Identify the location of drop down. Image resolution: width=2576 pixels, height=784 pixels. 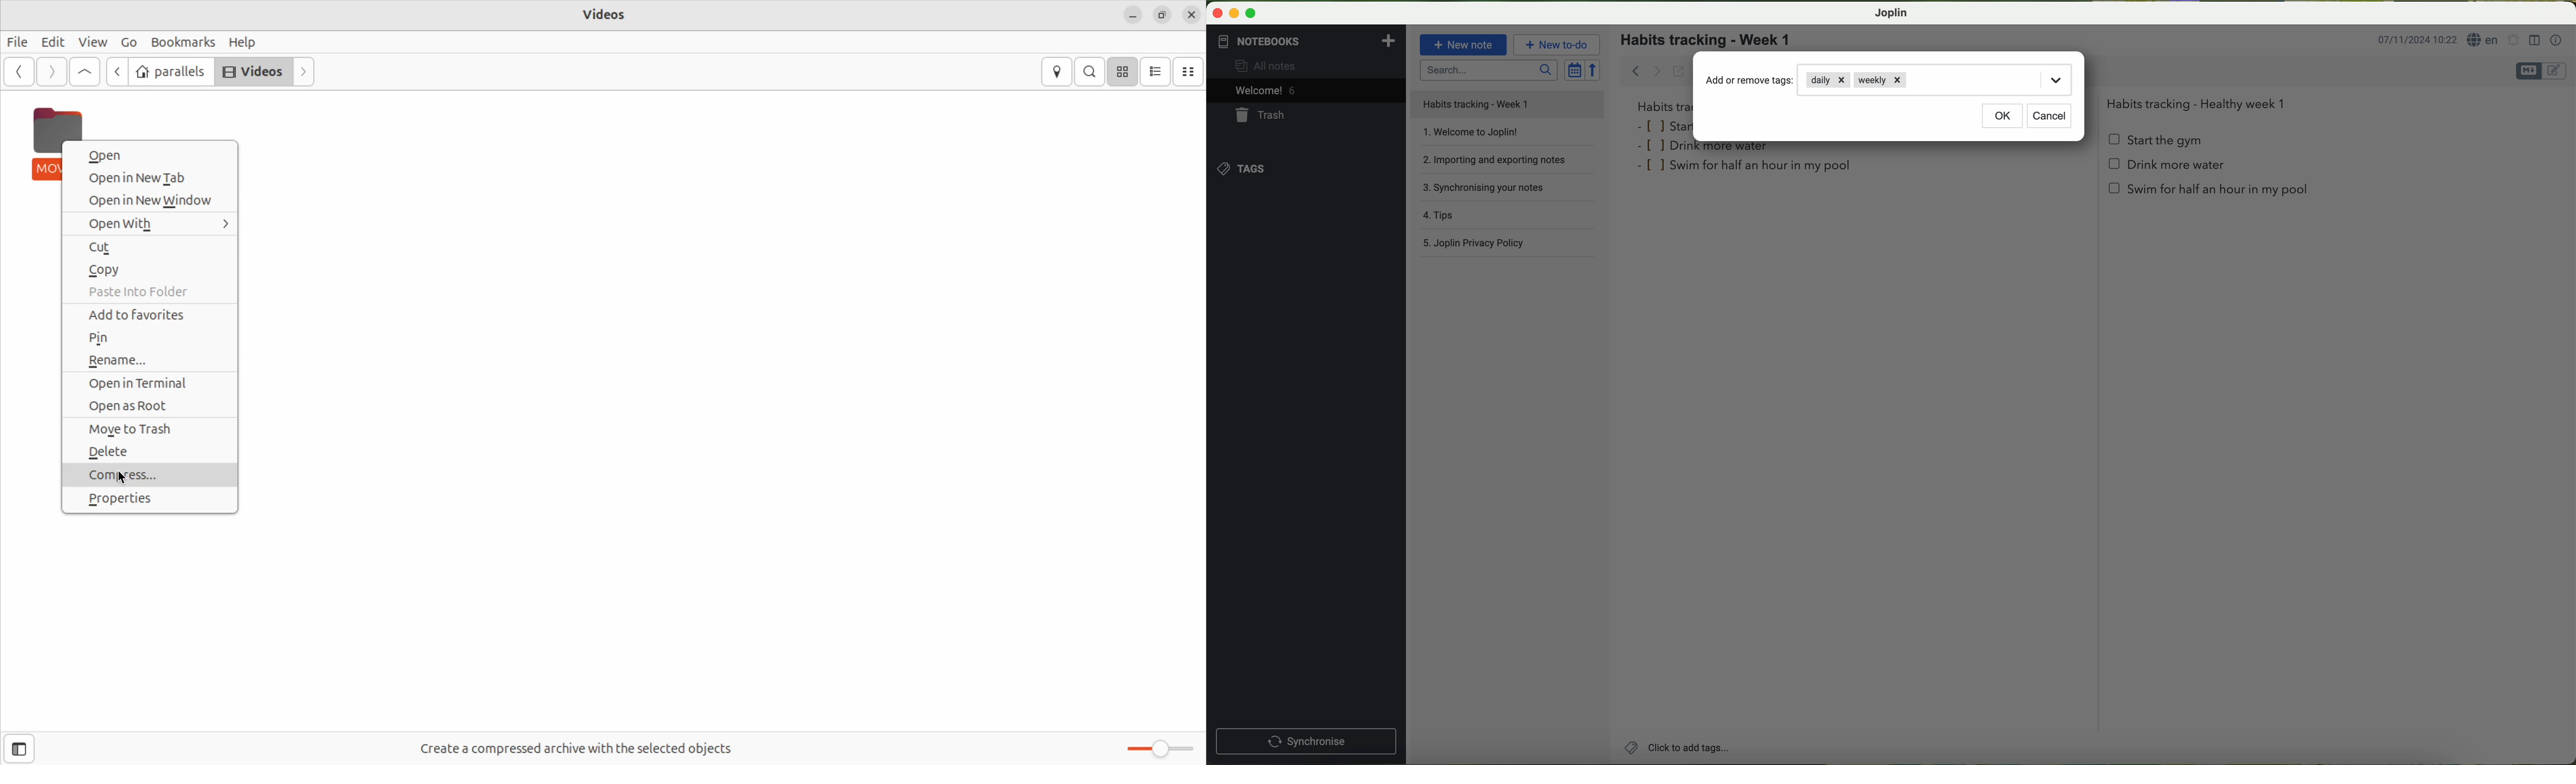
(2056, 79).